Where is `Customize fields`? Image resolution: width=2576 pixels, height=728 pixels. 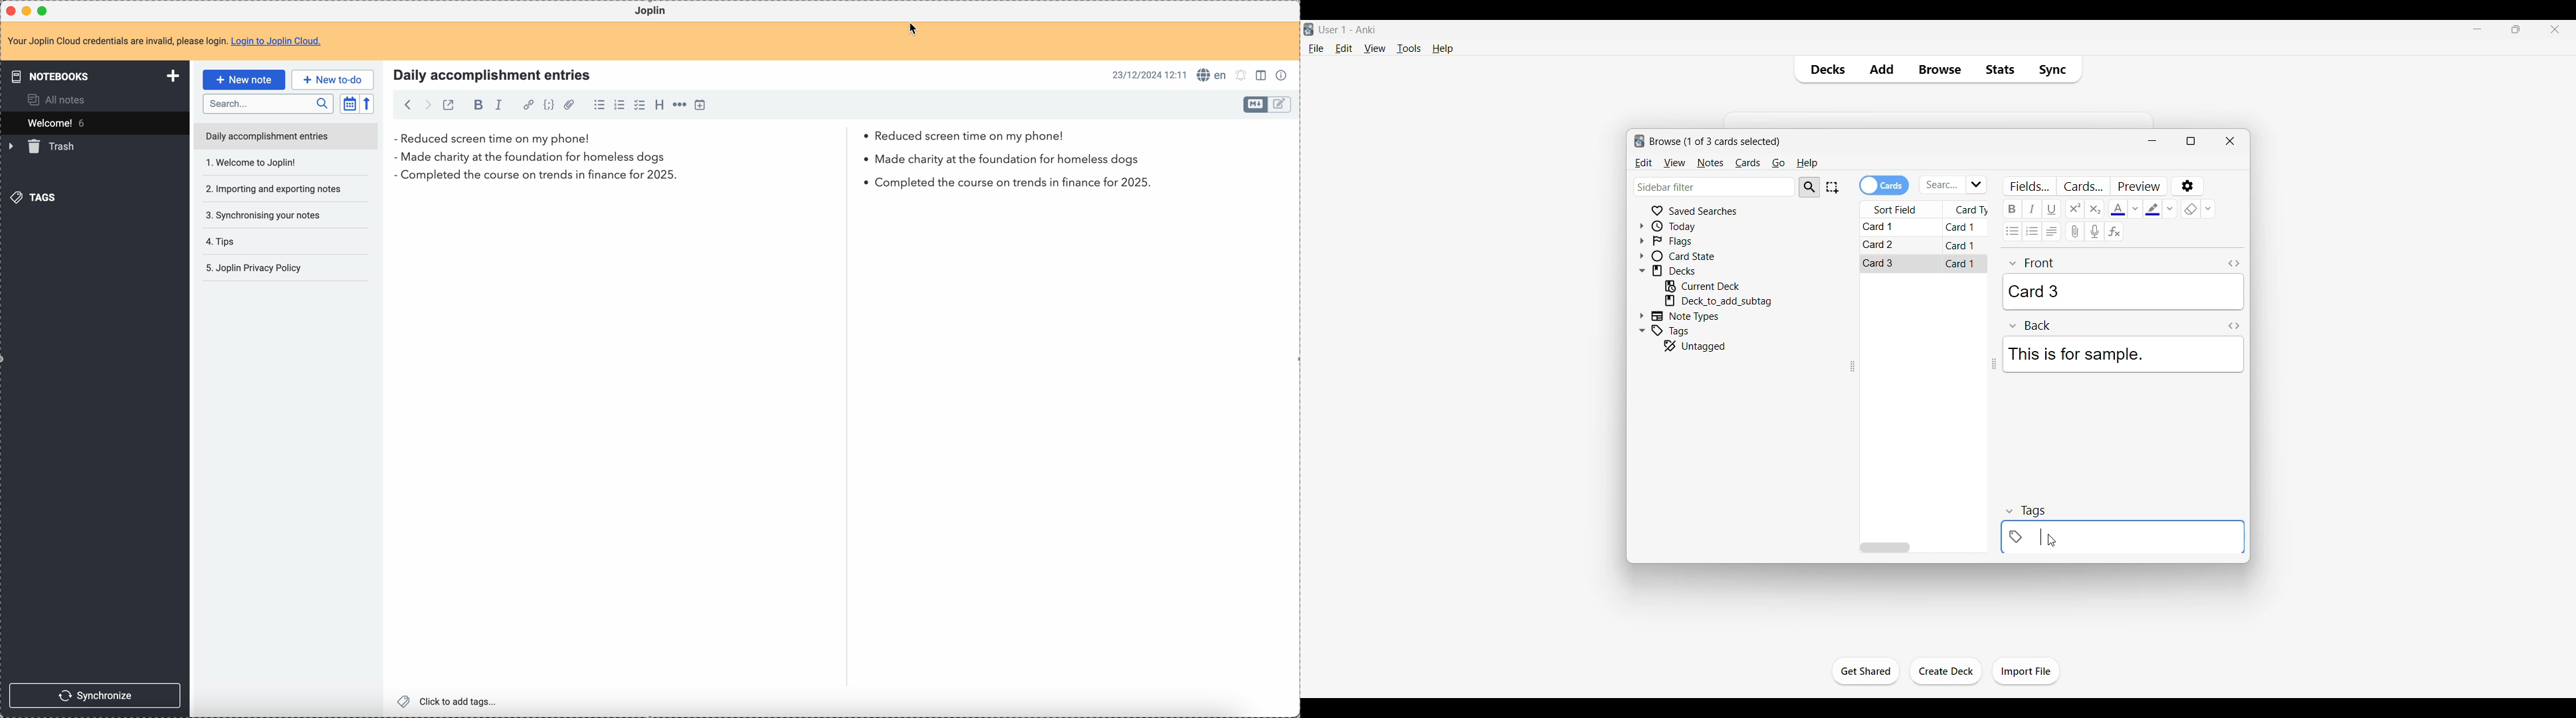
Customize fields is located at coordinates (2030, 186).